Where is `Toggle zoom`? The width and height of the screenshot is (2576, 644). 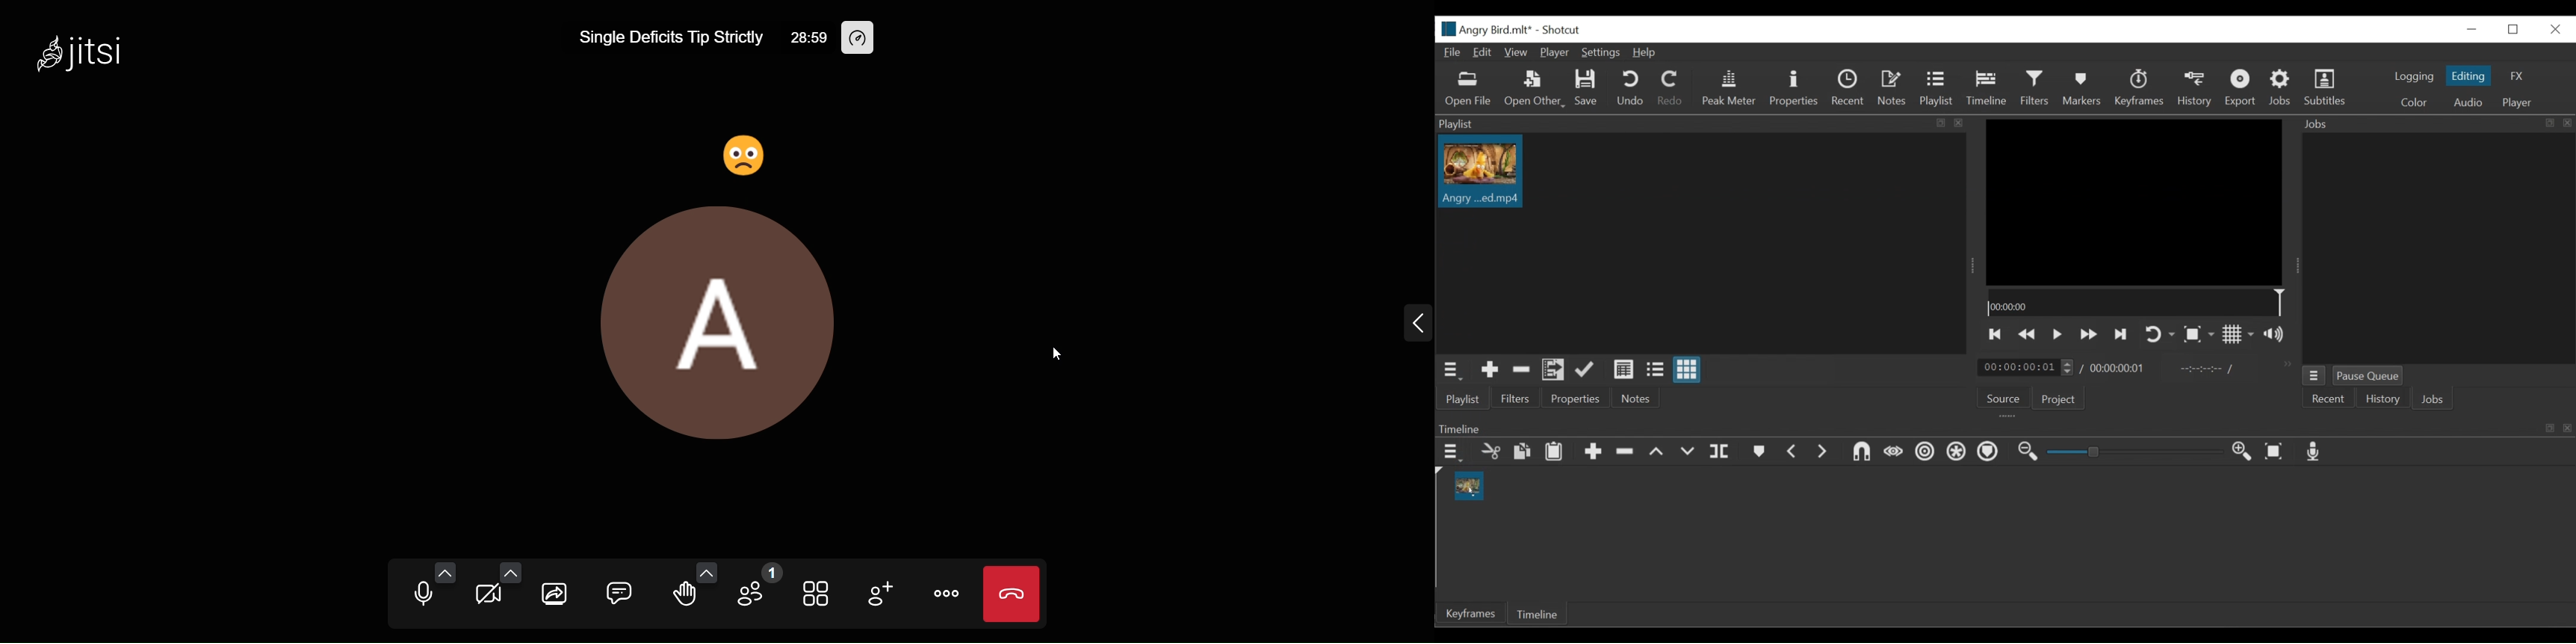
Toggle zoom is located at coordinates (2199, 334).